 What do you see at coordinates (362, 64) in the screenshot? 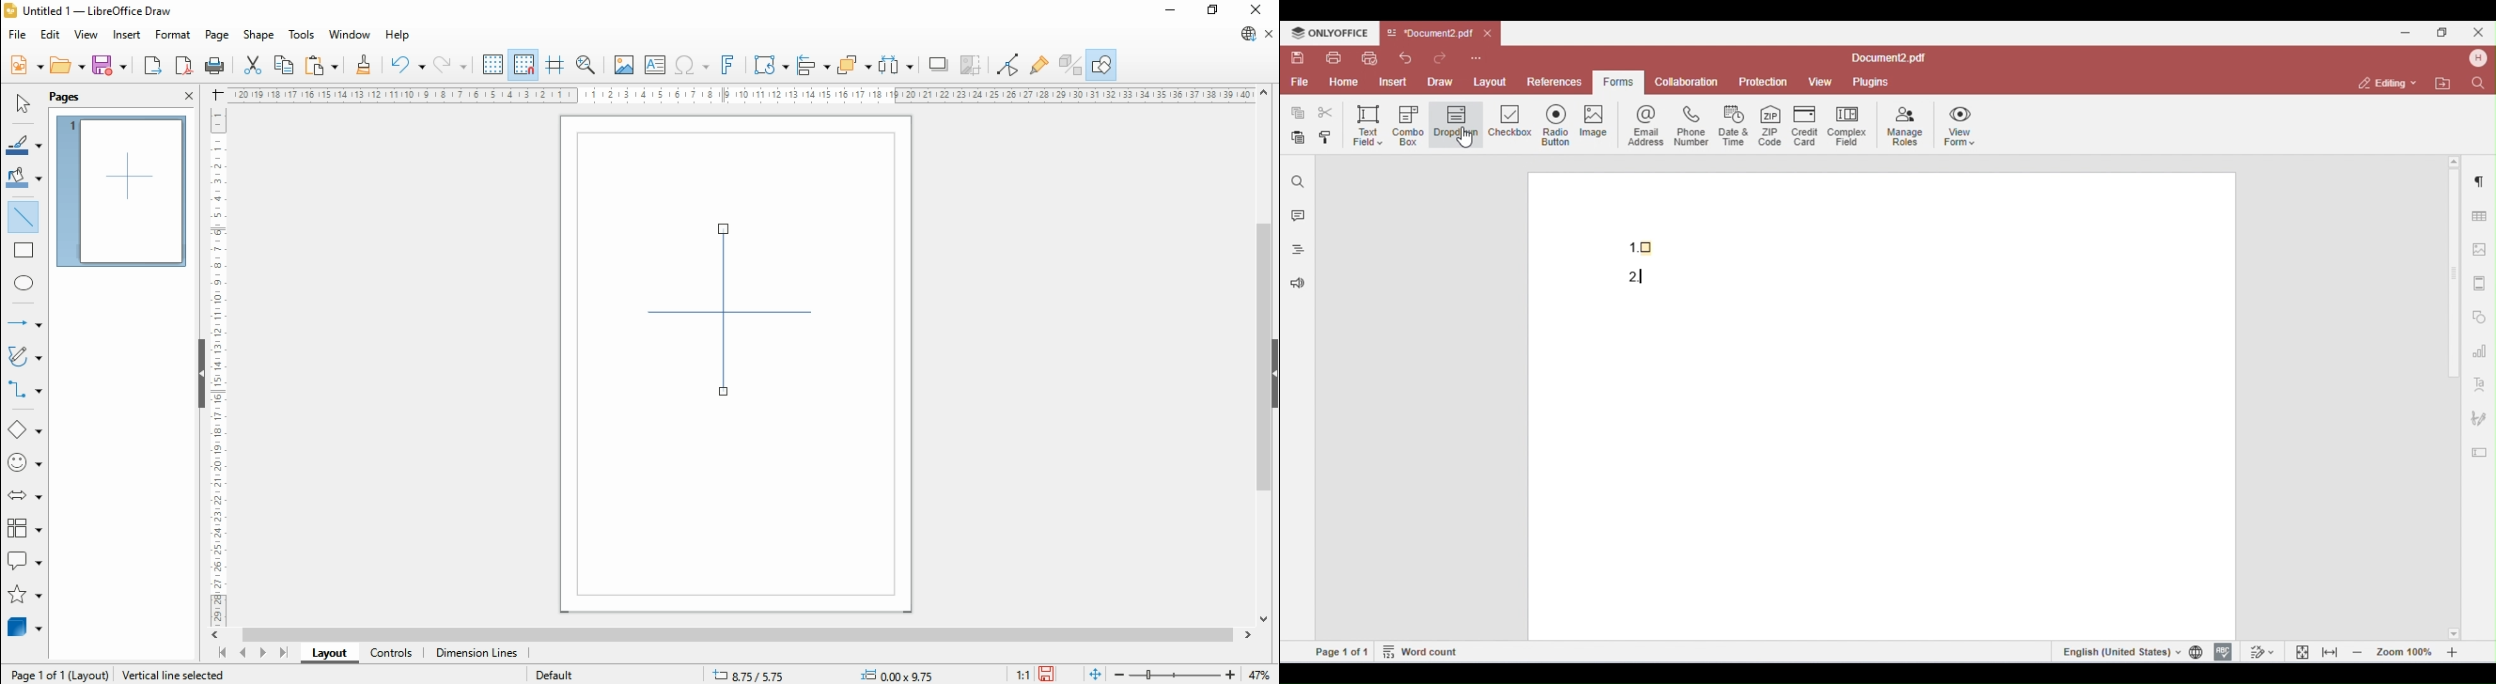
I see `clone formatting` at bounding box center [362, 64].